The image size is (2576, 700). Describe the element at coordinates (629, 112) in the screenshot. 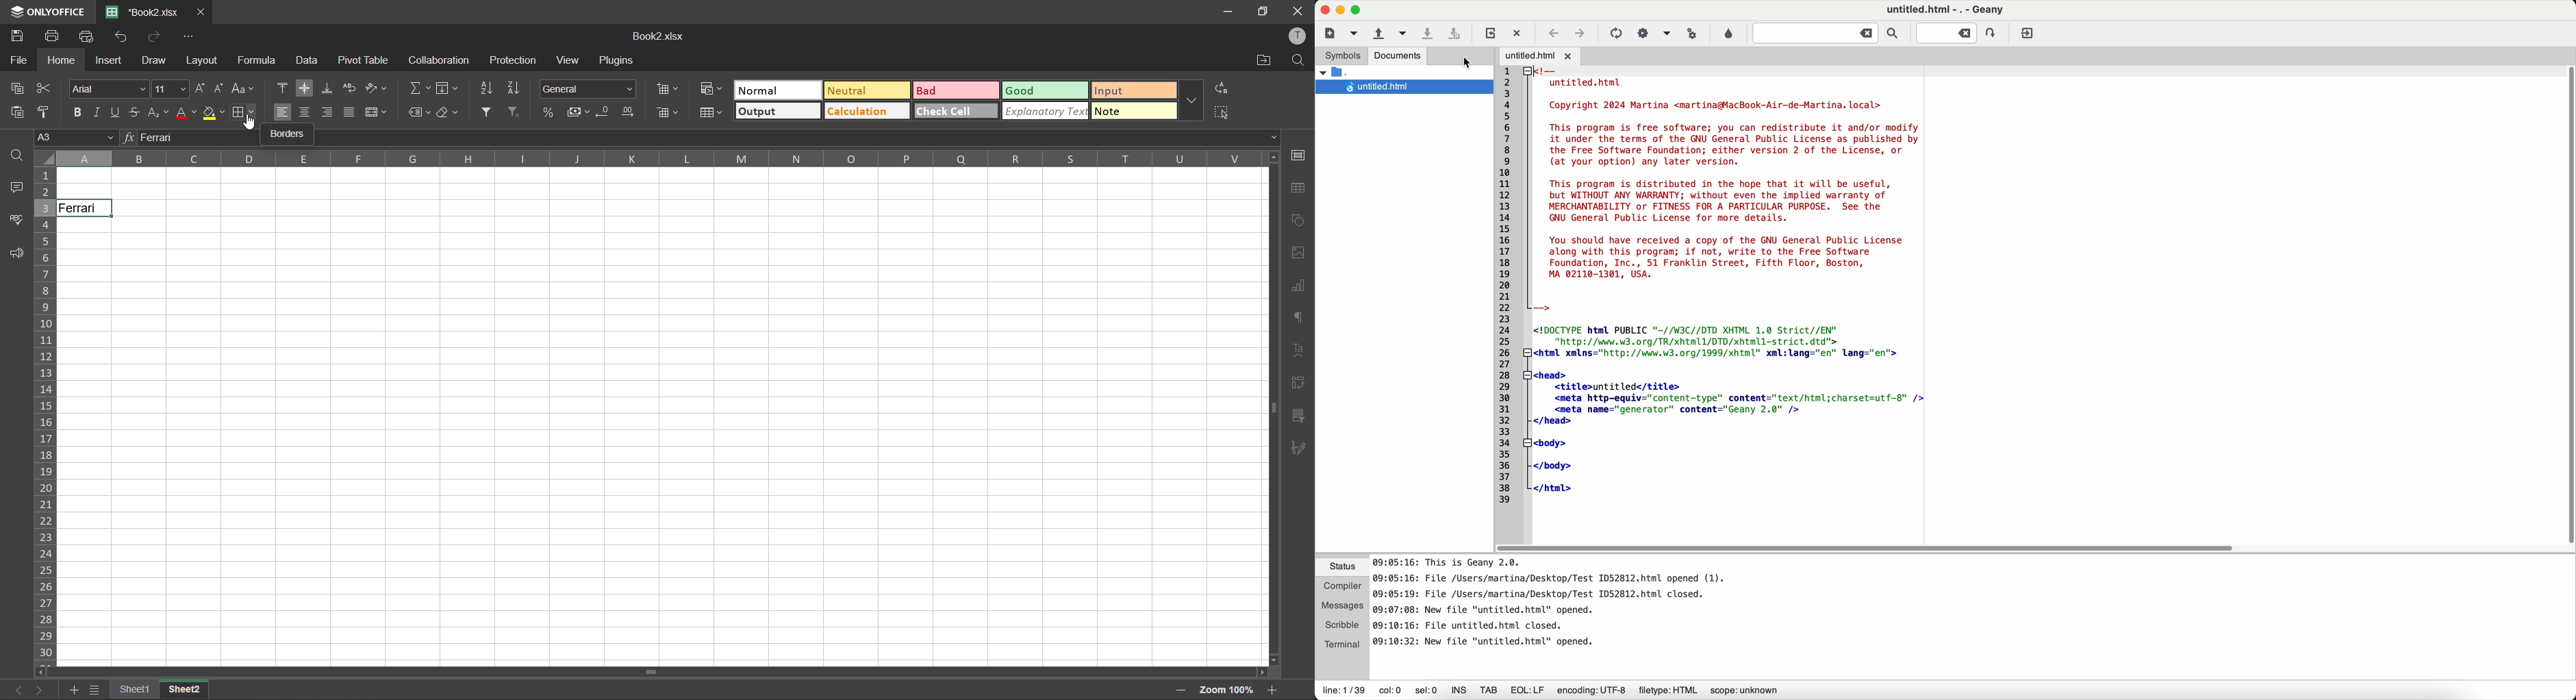

I see `increase decimal` at that location.